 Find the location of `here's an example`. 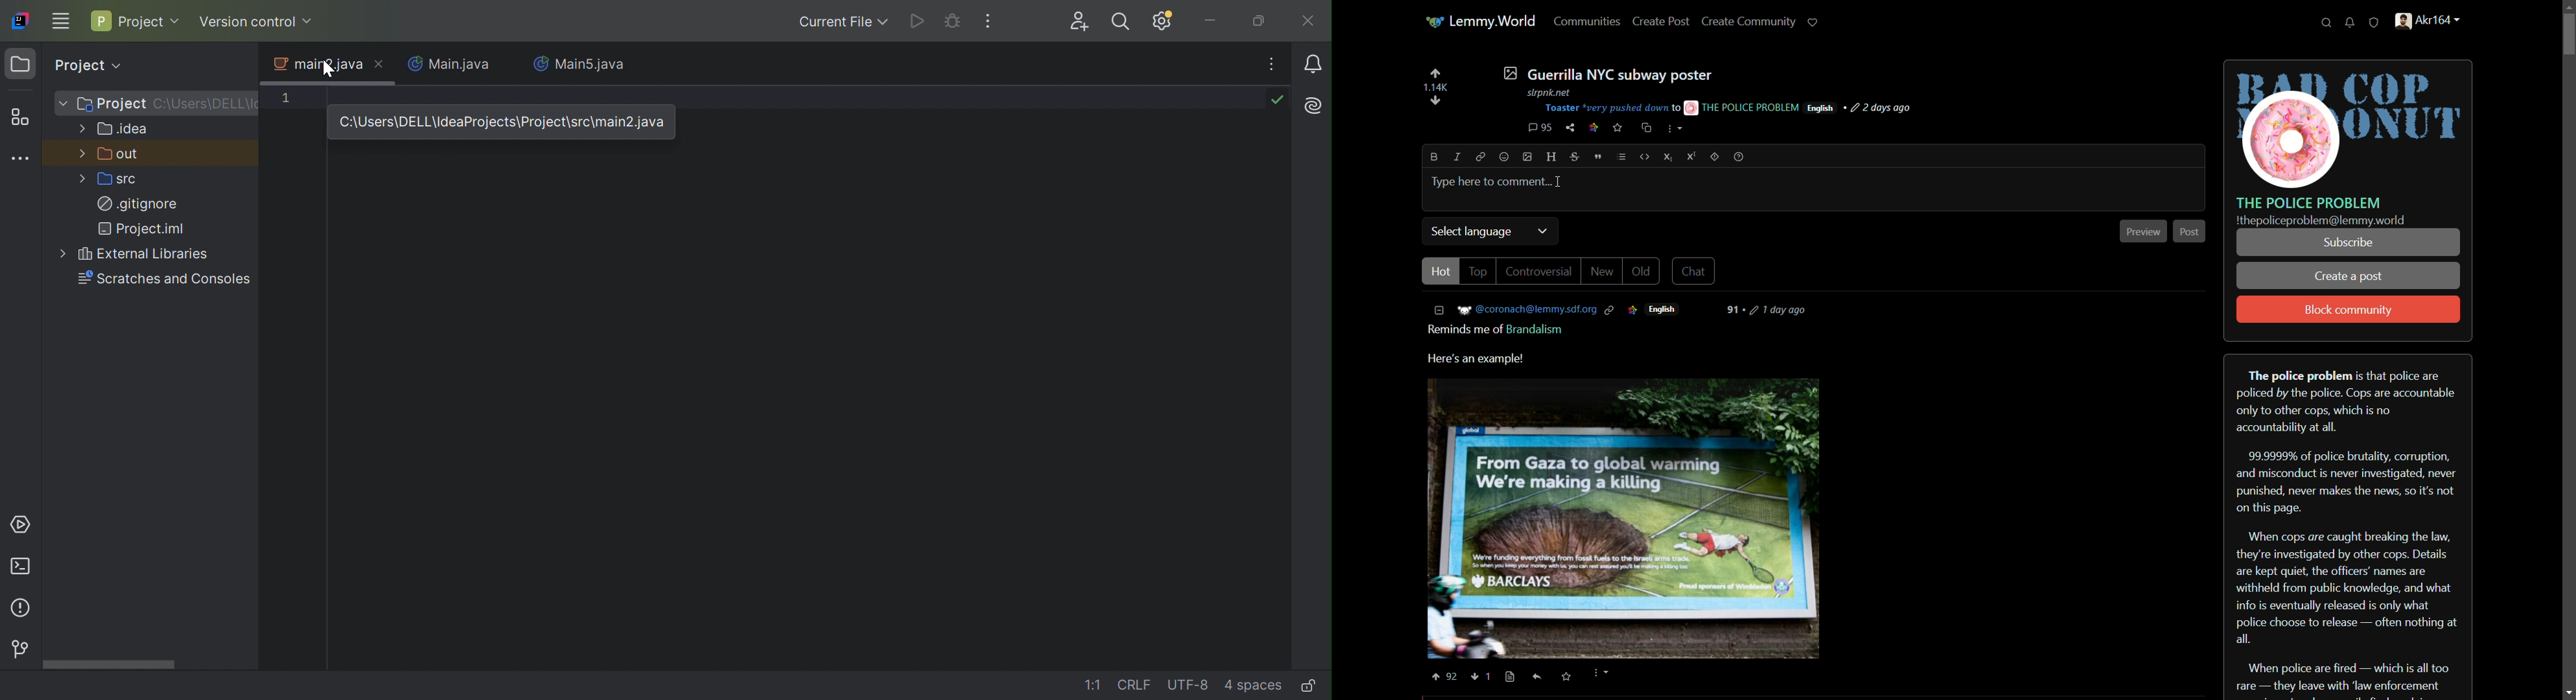

here's an example is located at coordinates (1477, 359).